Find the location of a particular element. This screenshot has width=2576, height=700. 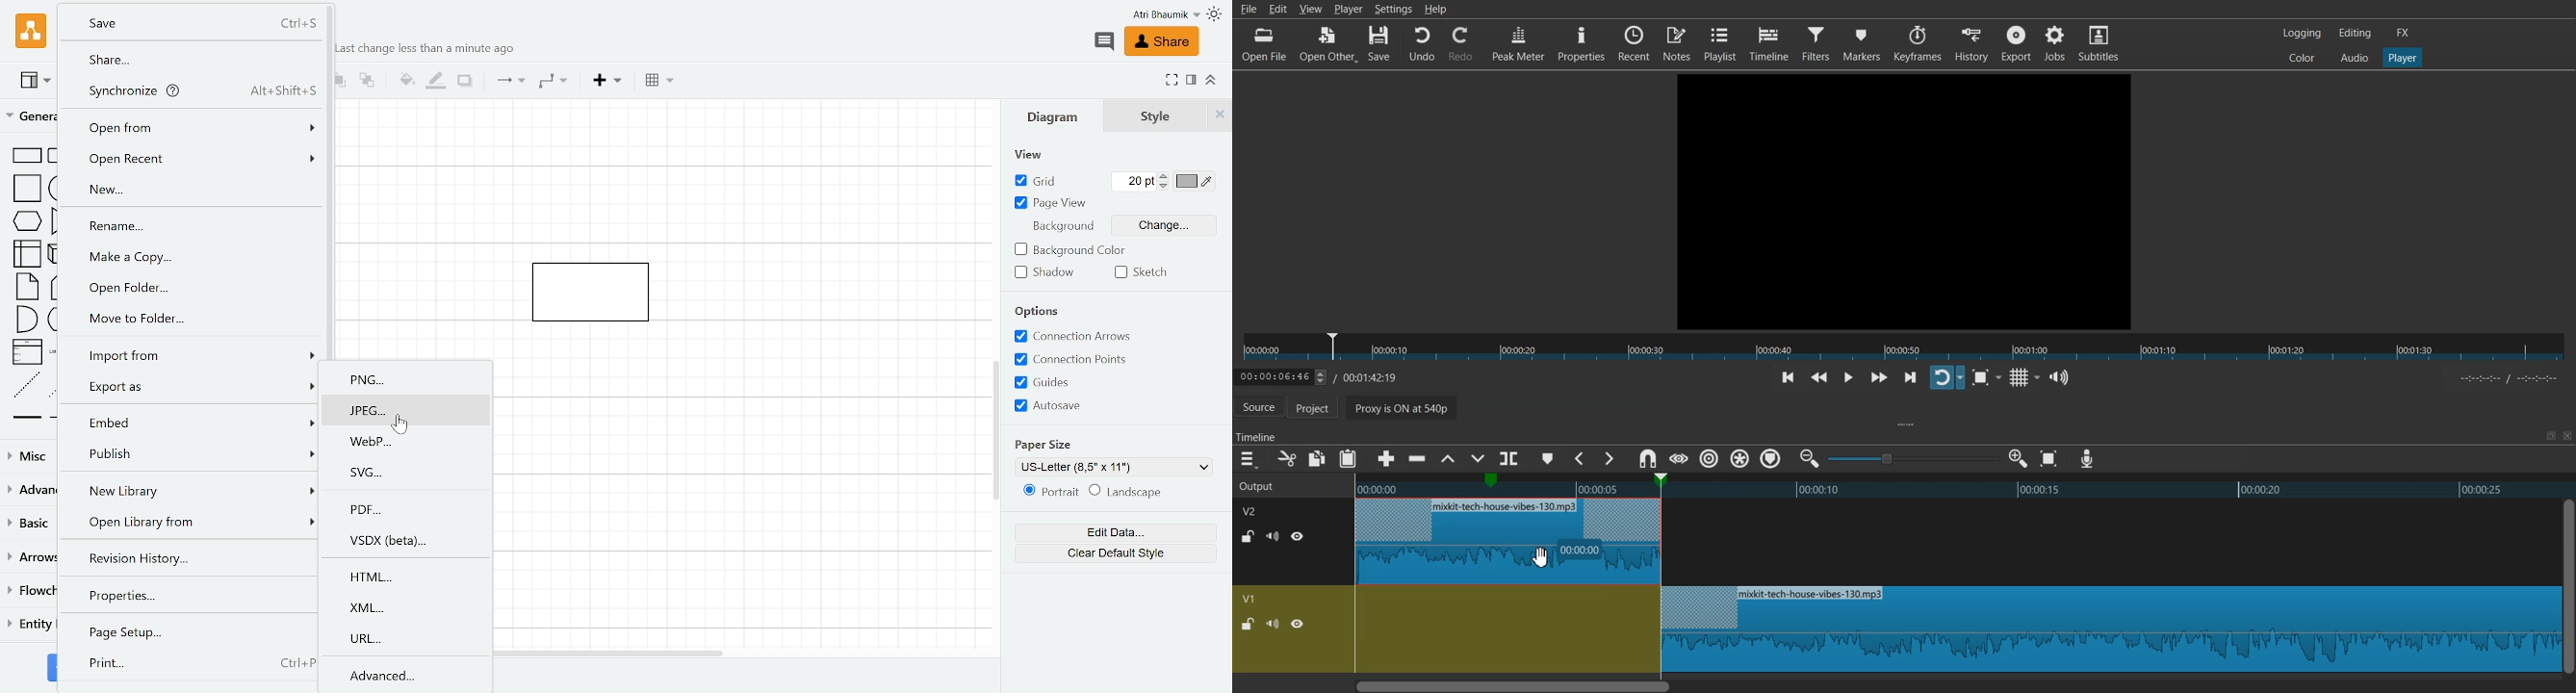

Format is located at coordinates (1191, 79).